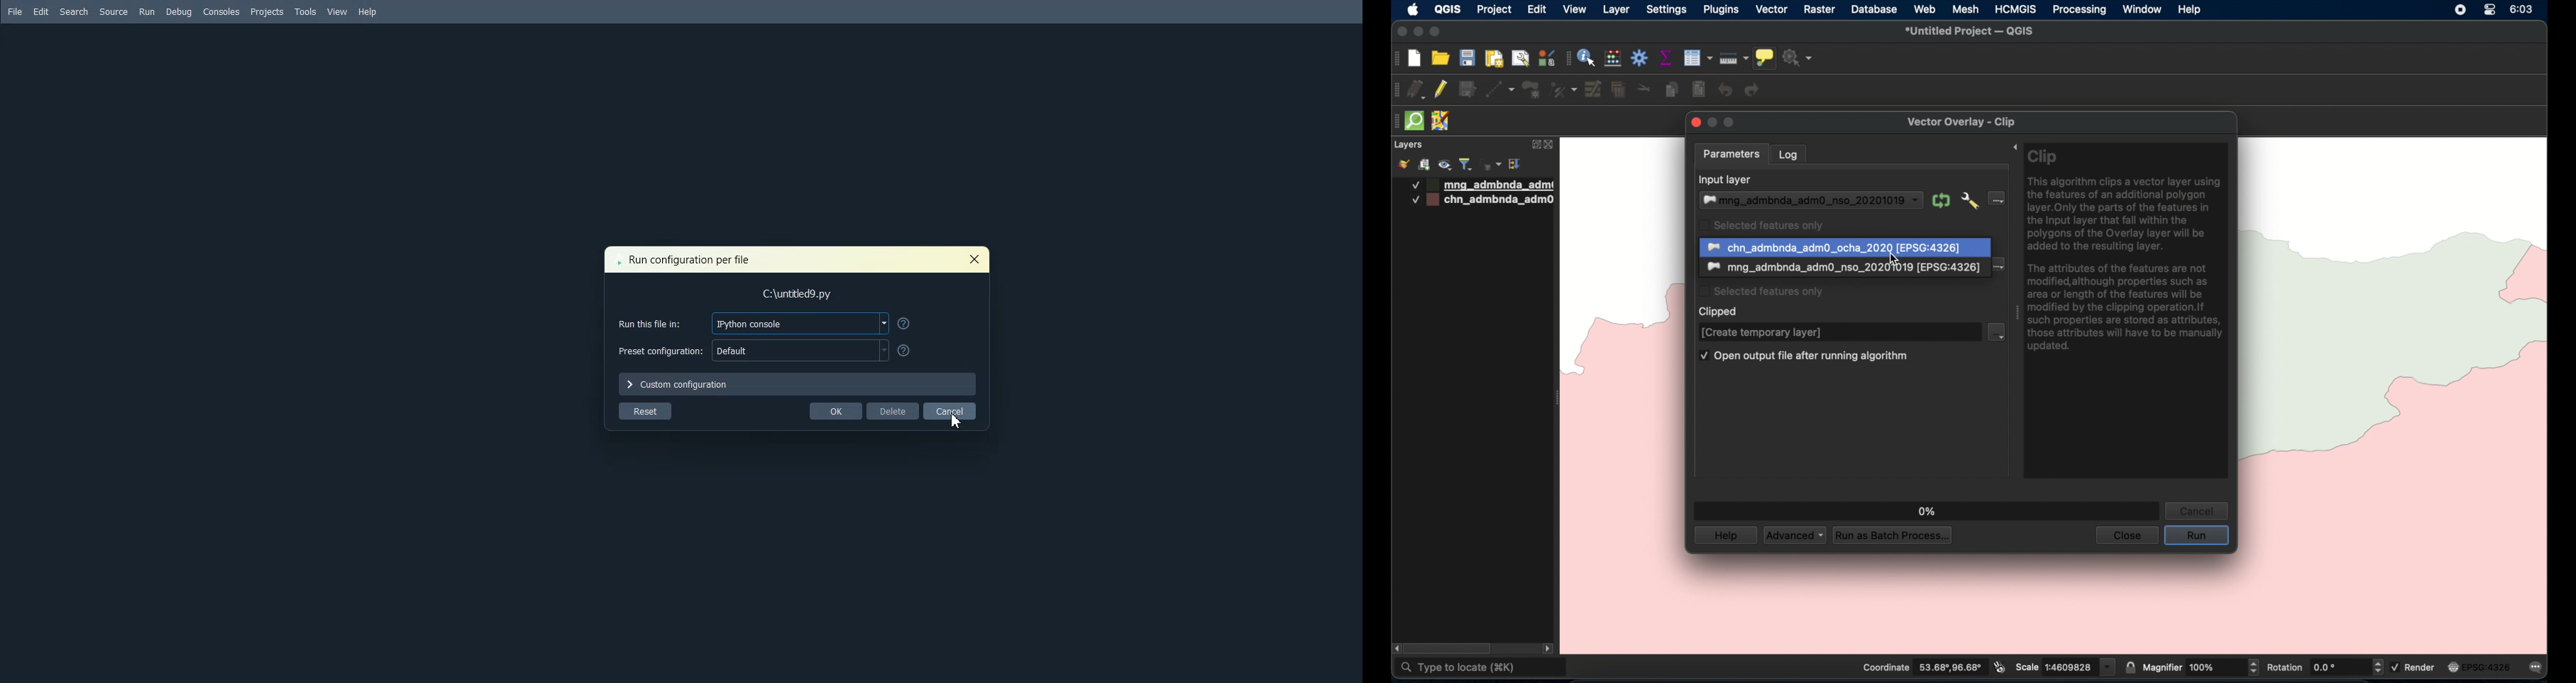 This screenshot has height=700, width=2576. I want to click on Run this file in, so click(656, 321).